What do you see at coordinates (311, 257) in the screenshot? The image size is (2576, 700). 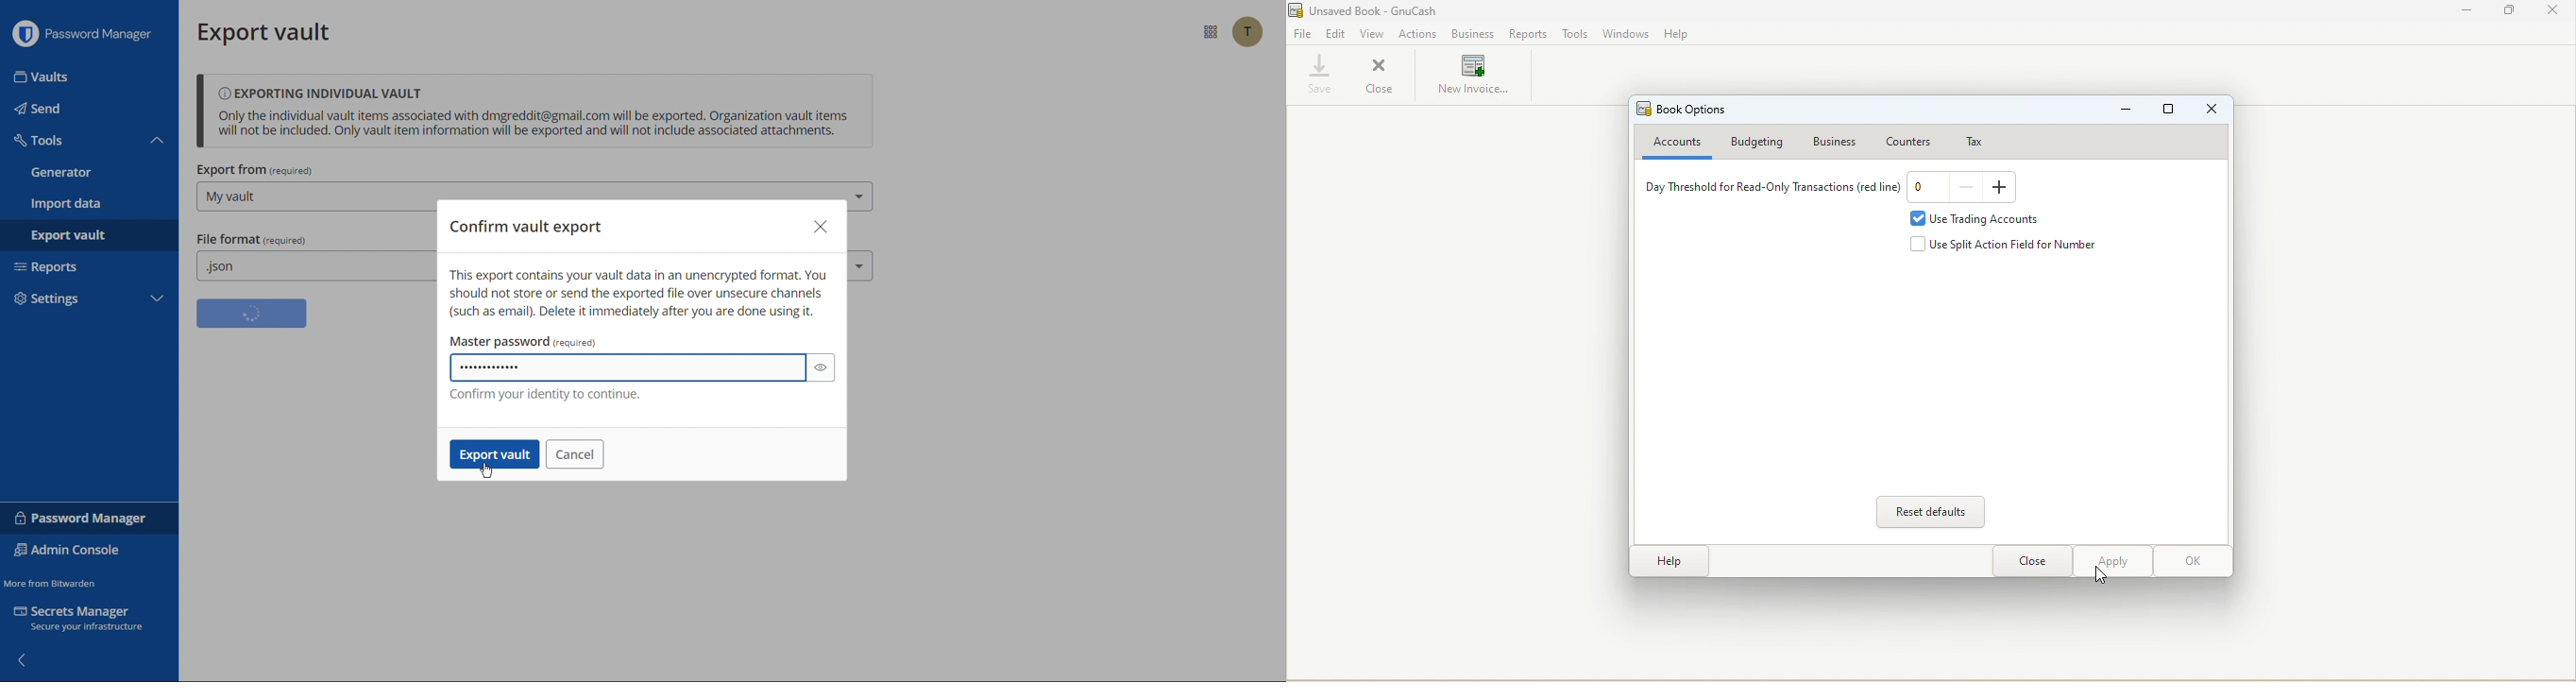 I see `File format (.json)` at bounding box center [311, 257].